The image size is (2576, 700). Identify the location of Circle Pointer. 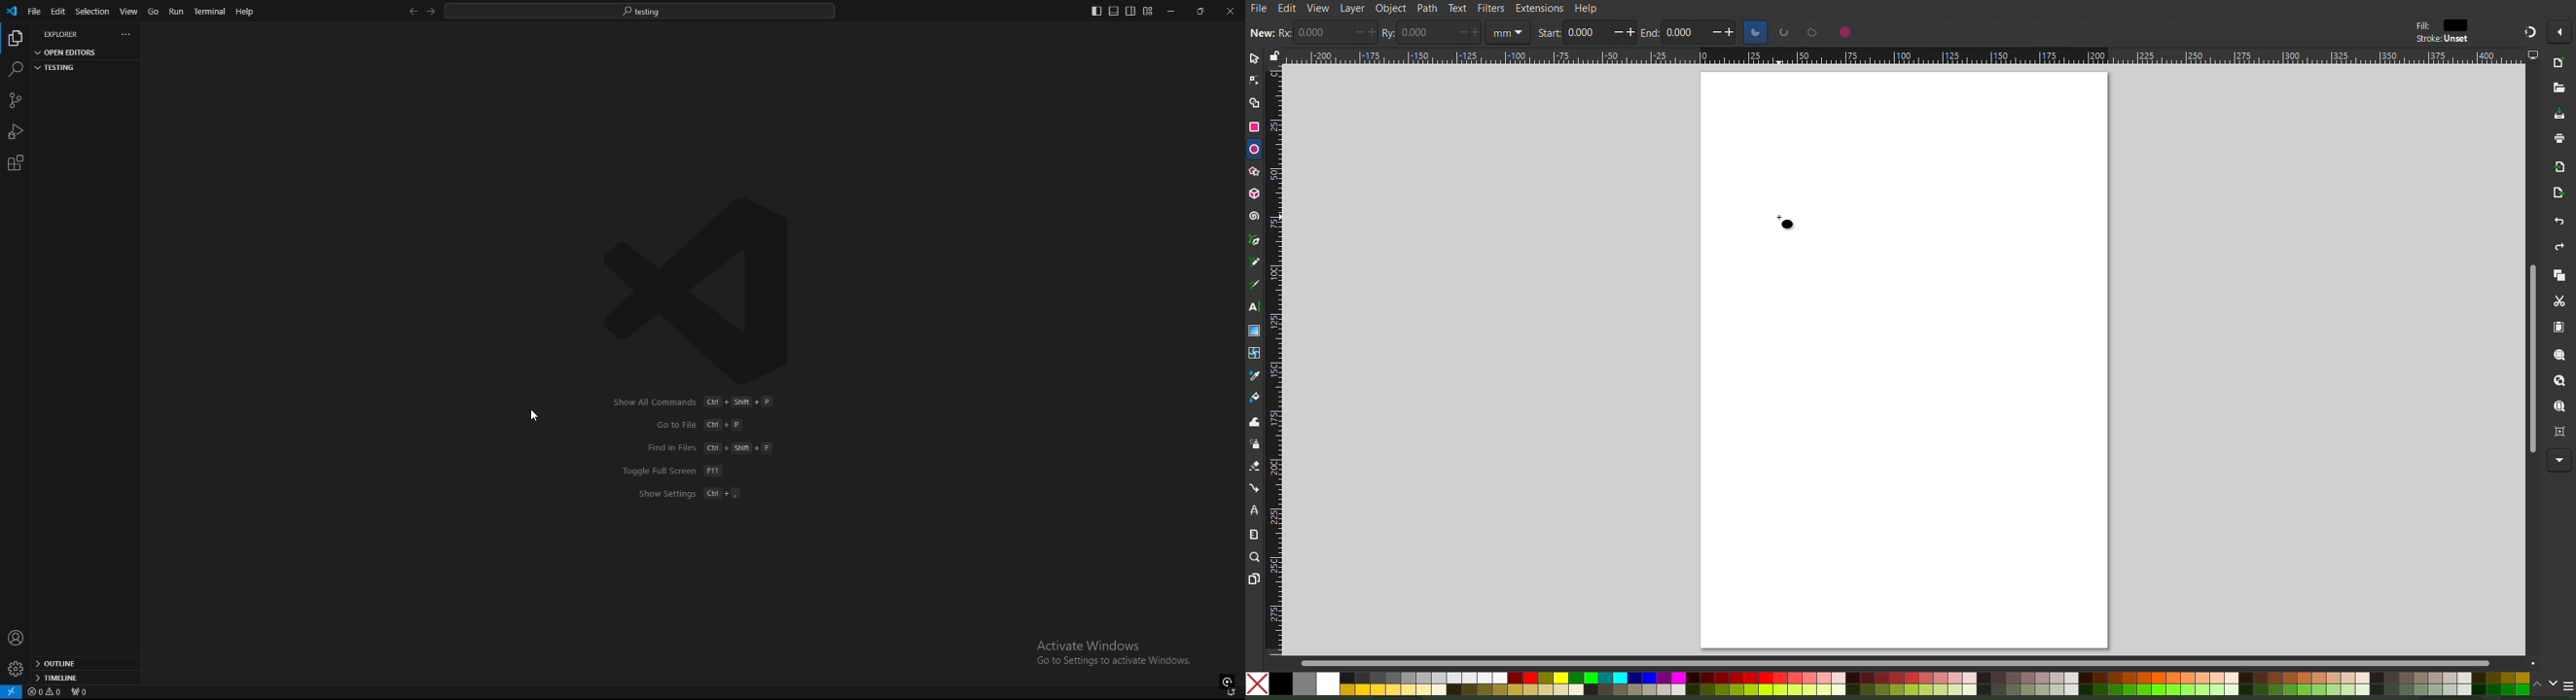
(1790, 224).